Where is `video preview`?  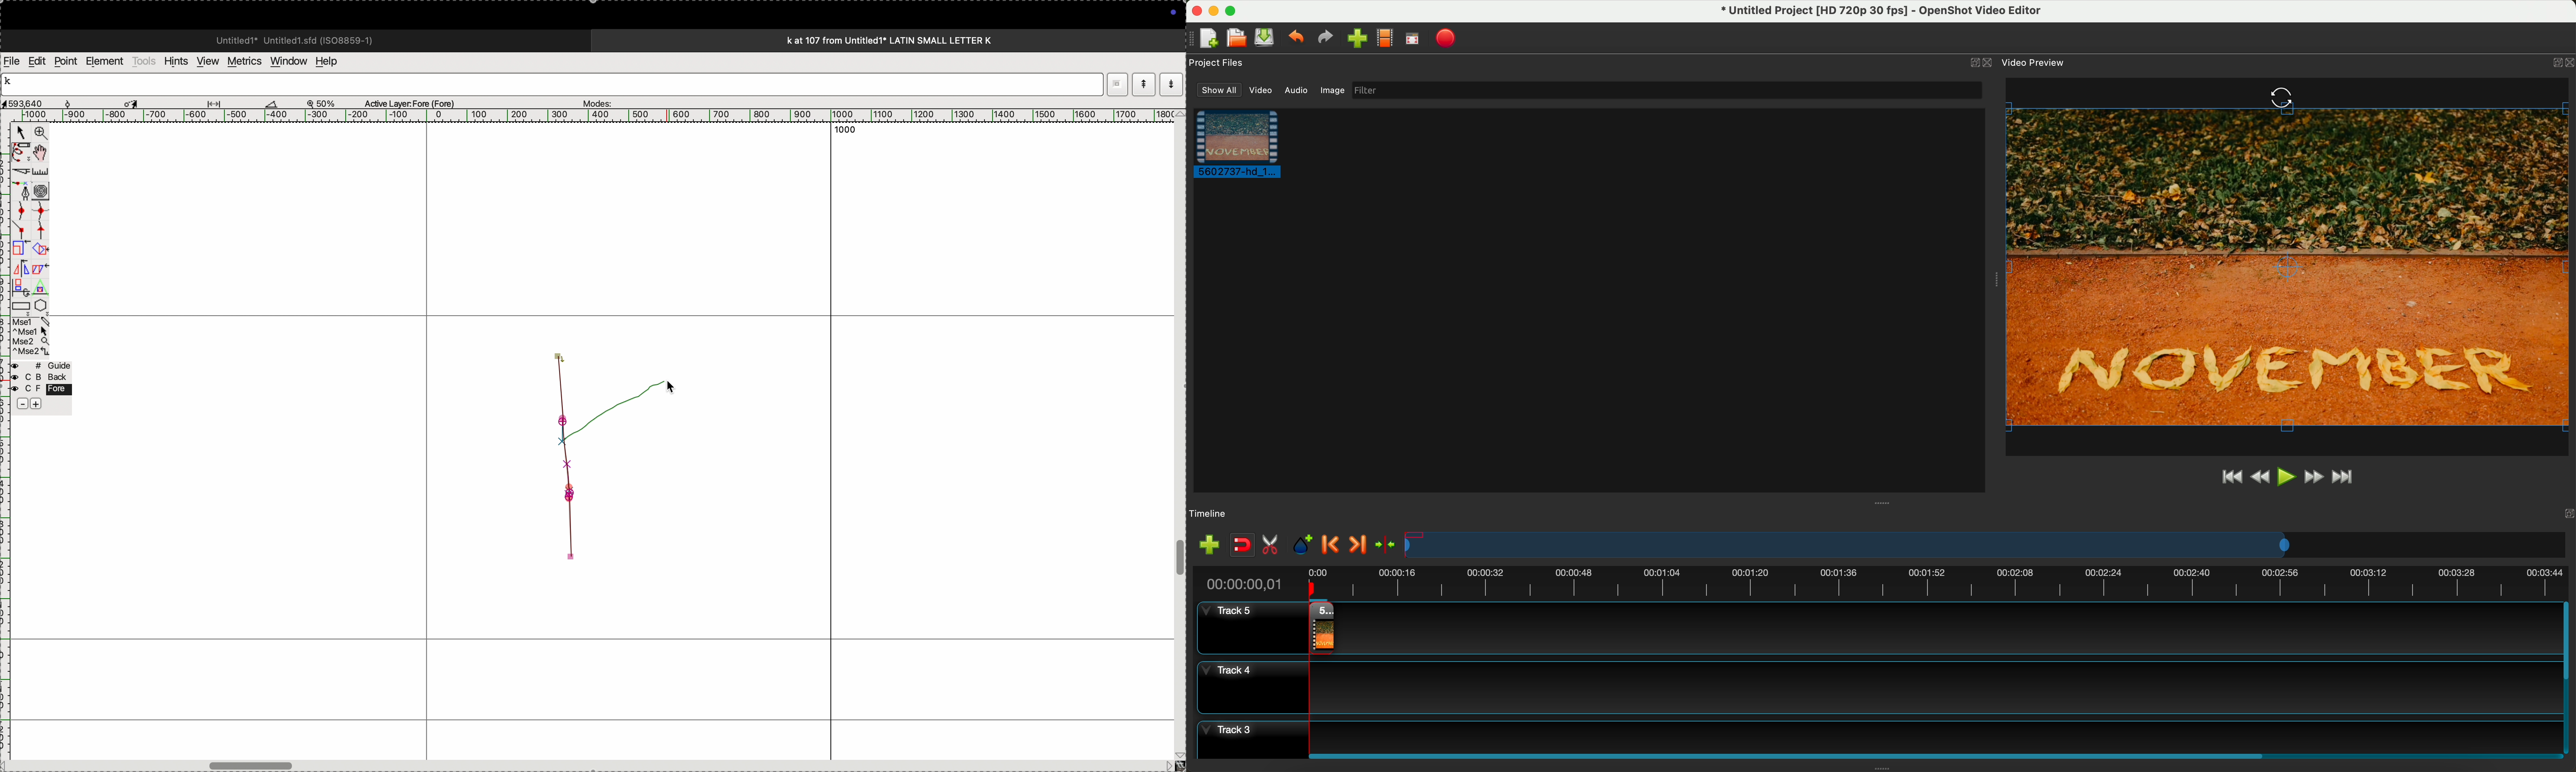 video preview is located at coordinates (2034, 62).